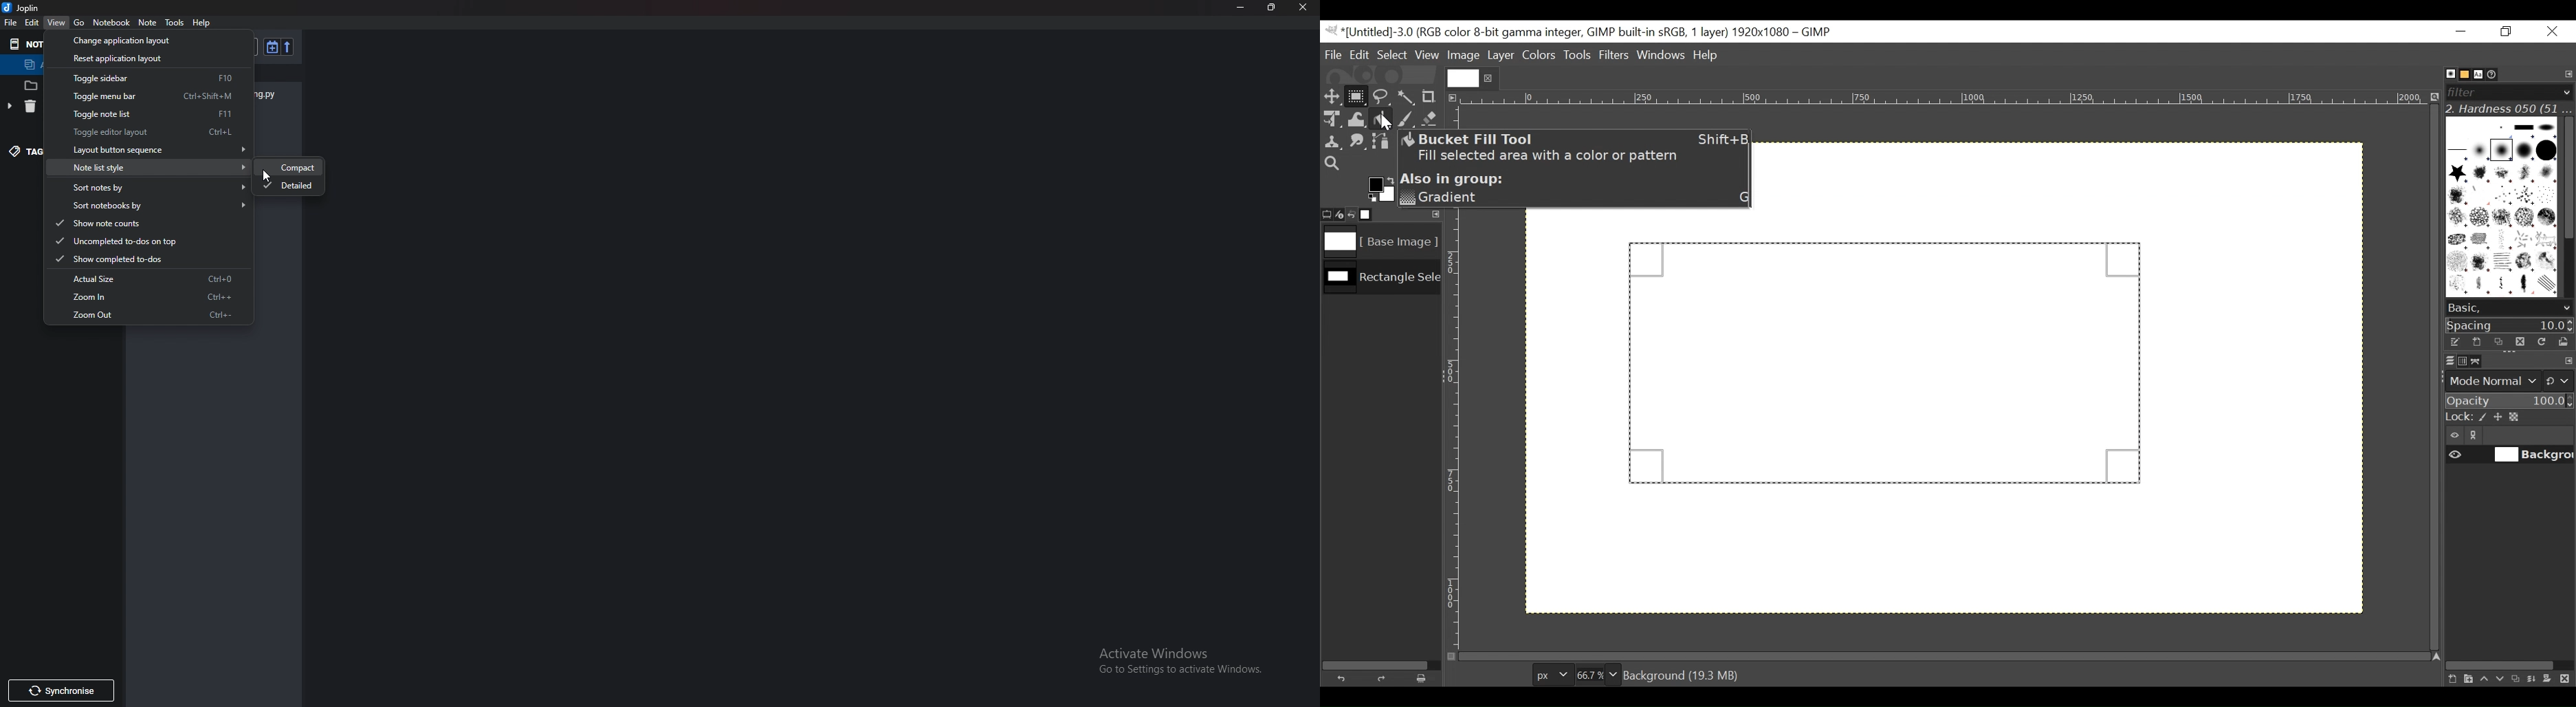 The width and height of the screenshot is (2576, 728). I want to click on Toggle note list, so click(146, 114).